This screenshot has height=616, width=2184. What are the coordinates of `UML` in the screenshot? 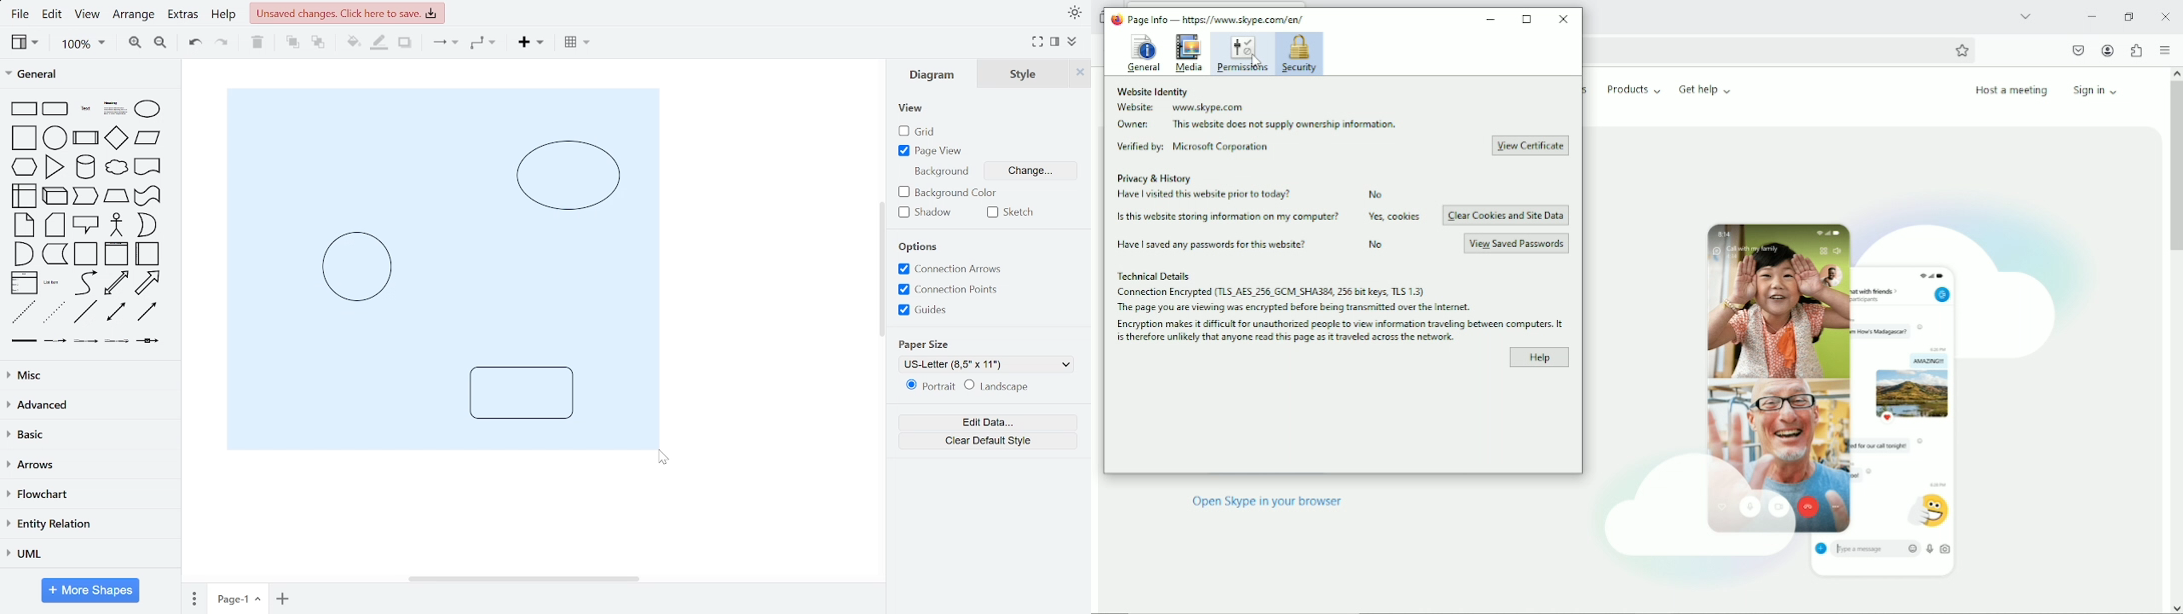 It's located at (88, 553).